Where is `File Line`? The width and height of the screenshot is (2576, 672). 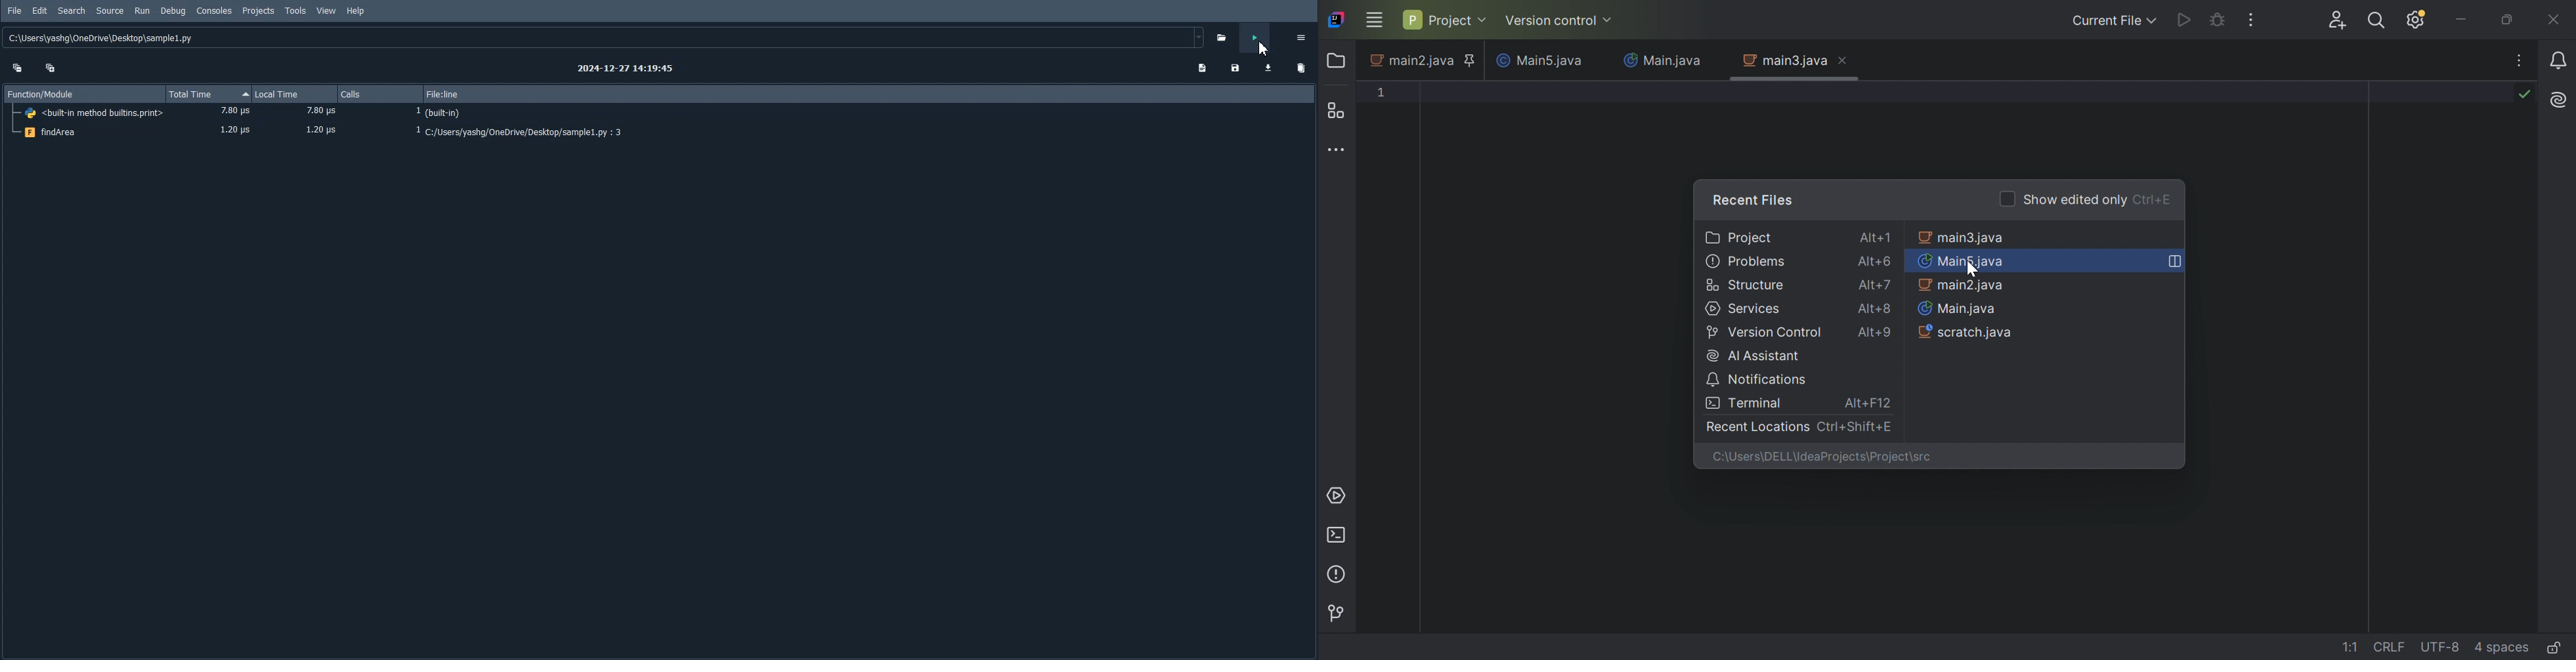 File Line is located at coordinates (872, 93).